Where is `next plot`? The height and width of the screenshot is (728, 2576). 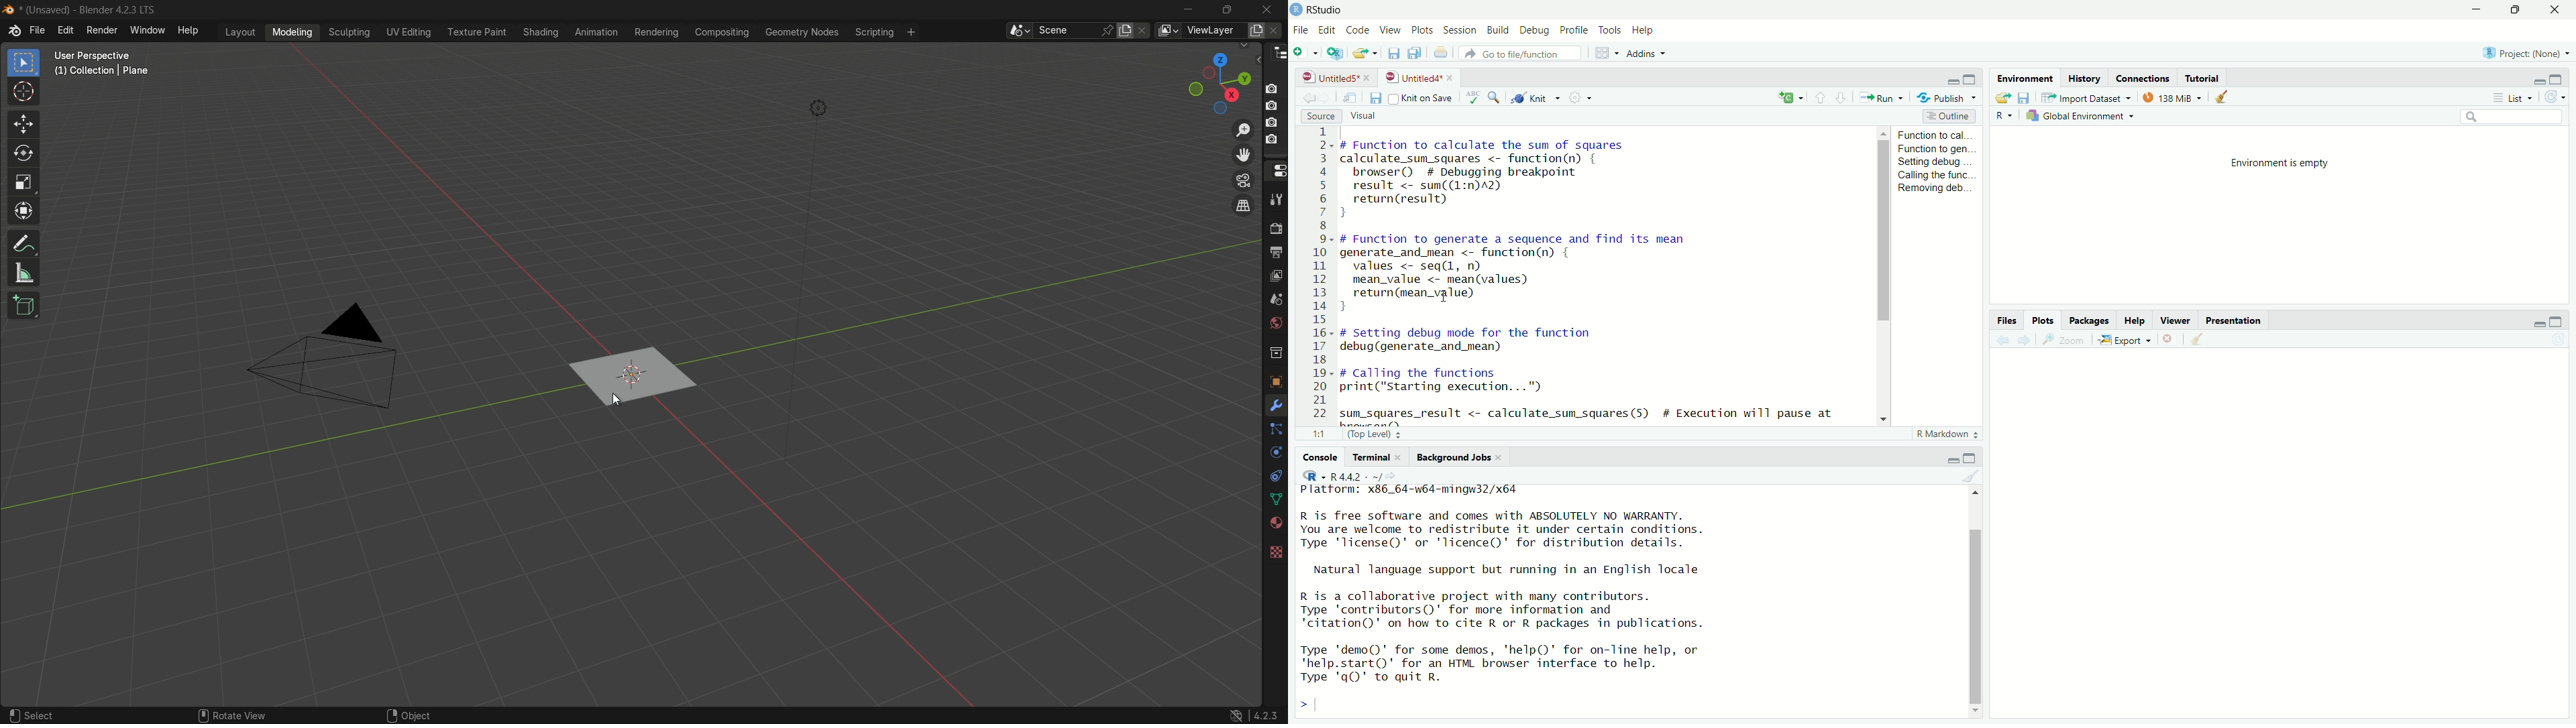
next plot is located at coordinates (2028, 340).